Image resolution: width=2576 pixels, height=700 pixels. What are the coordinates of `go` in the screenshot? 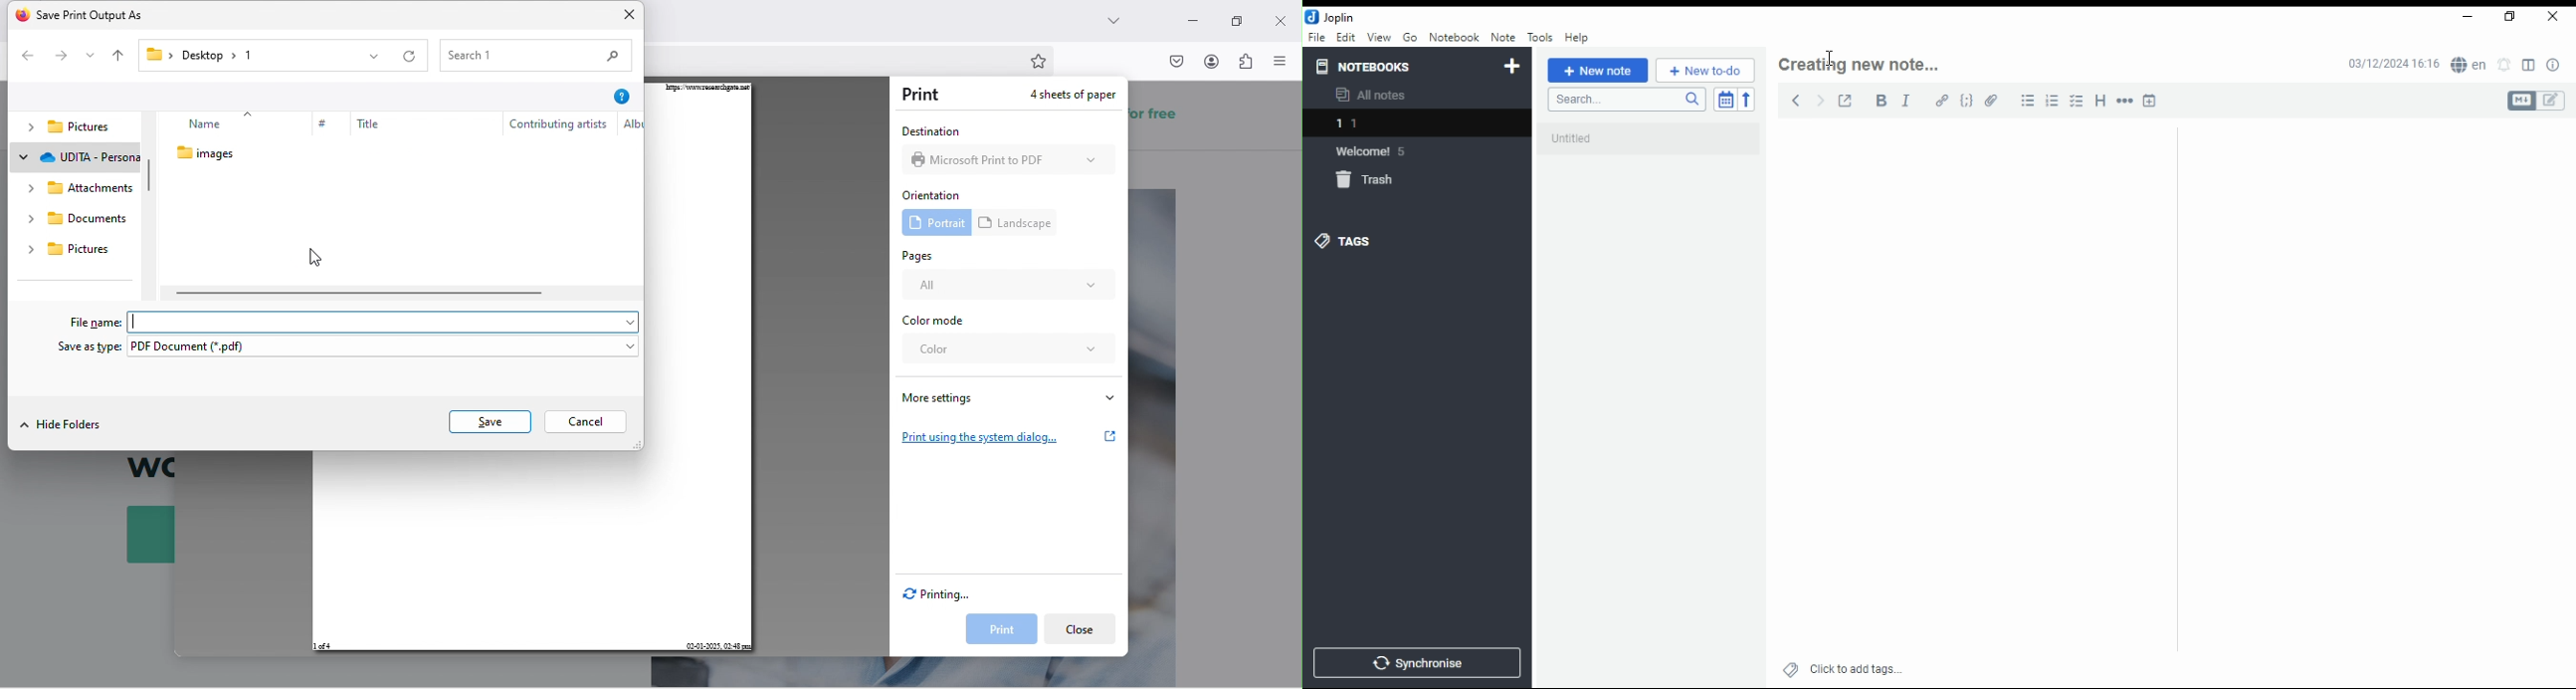 It's located at (1412, 40).